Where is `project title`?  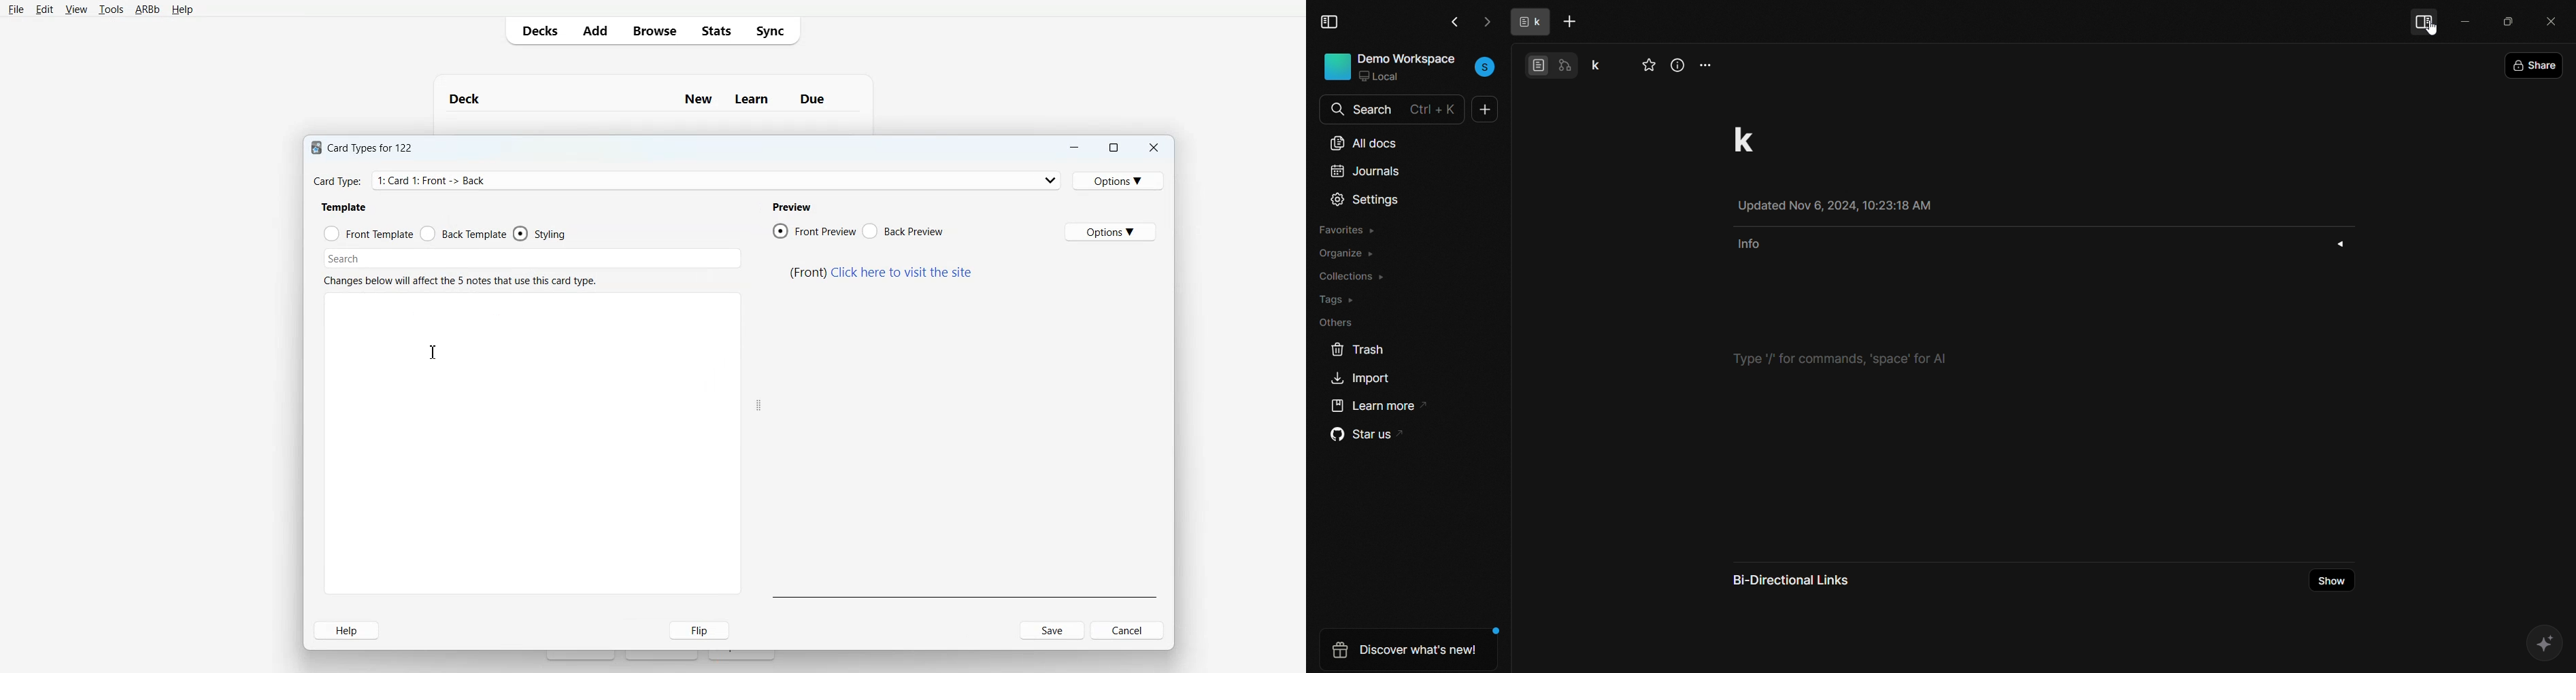 project title is located at coordinates (1752, 137).